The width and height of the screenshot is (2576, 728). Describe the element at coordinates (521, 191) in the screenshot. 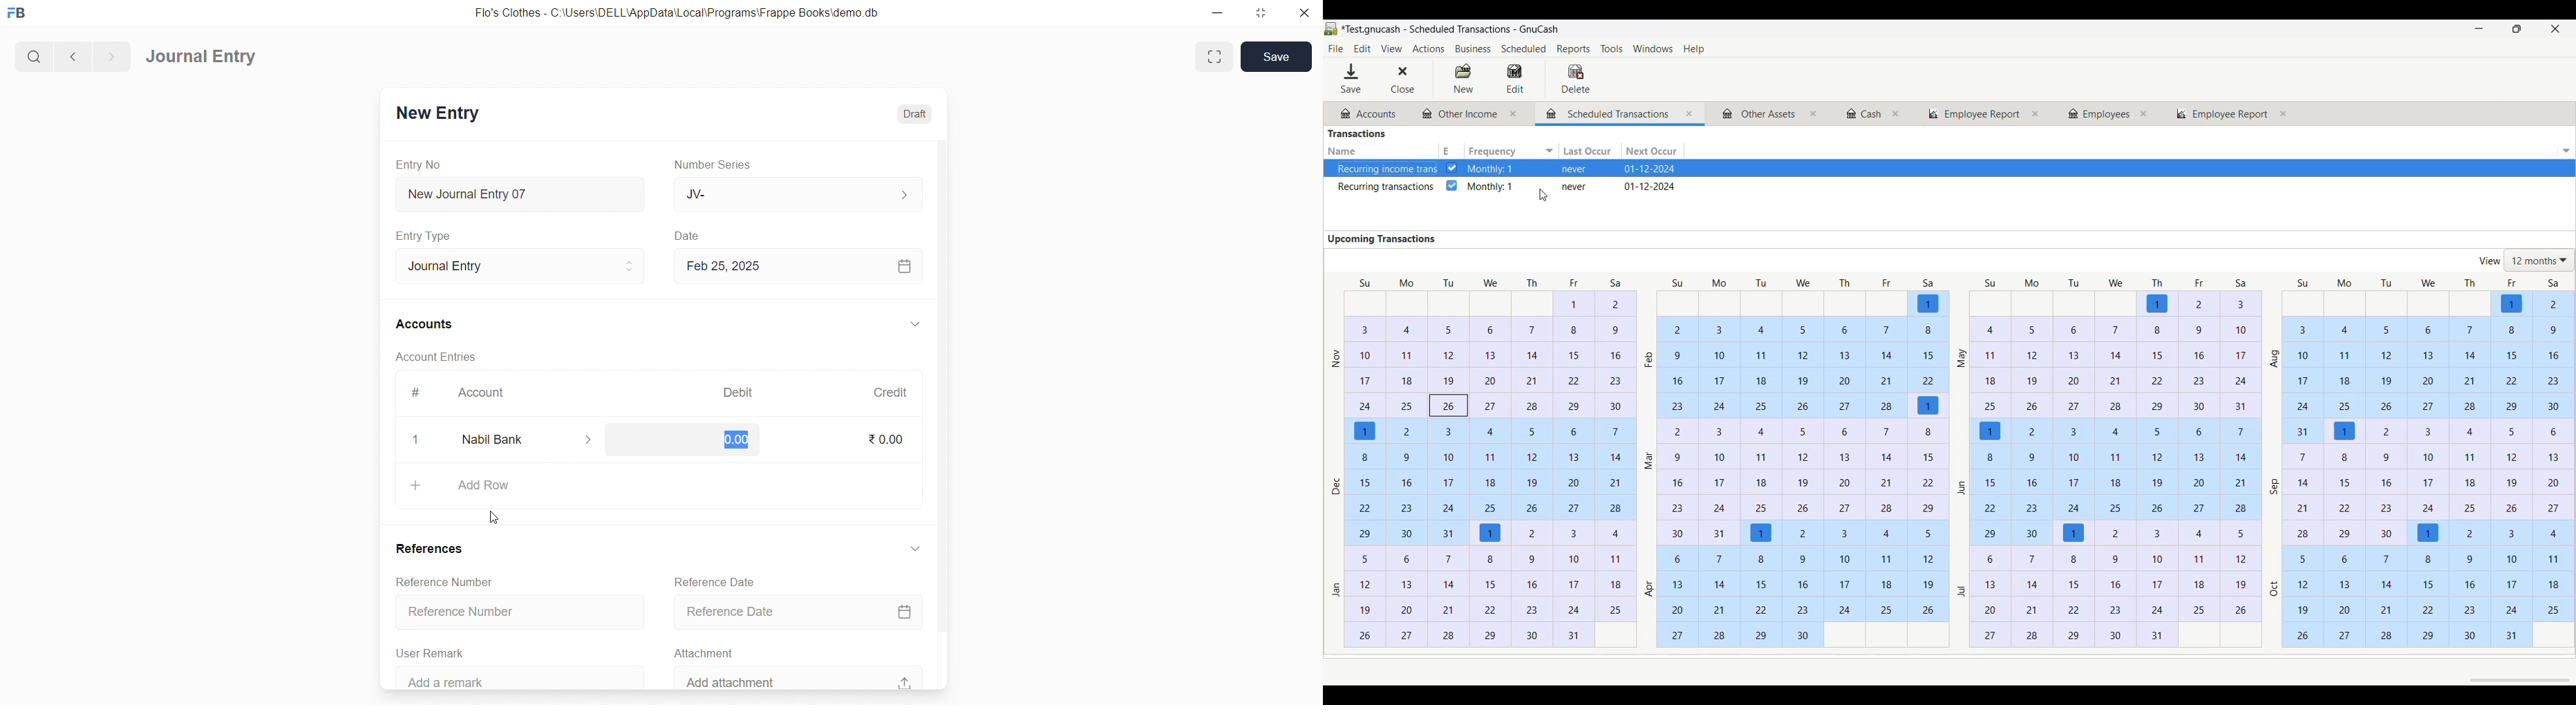

I see `New Journal Entry 07` at that location.